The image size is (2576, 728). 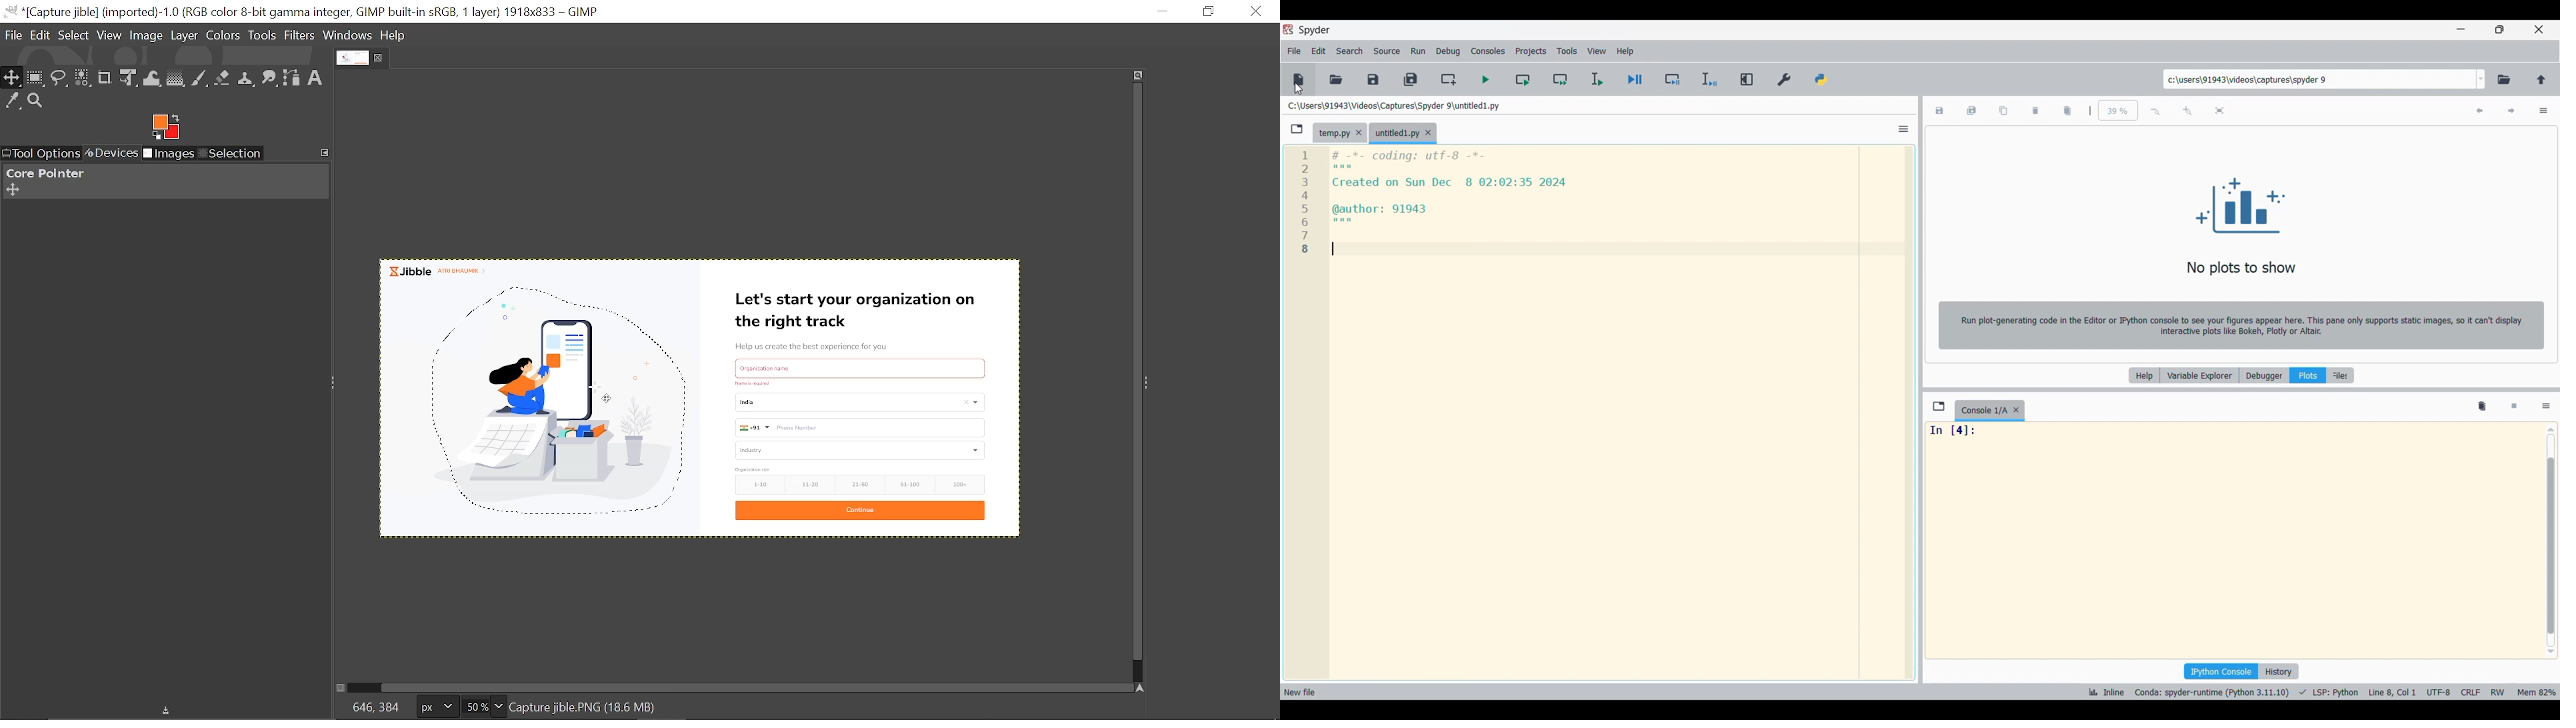 I want to click on Select, so click(x=75, y=36).